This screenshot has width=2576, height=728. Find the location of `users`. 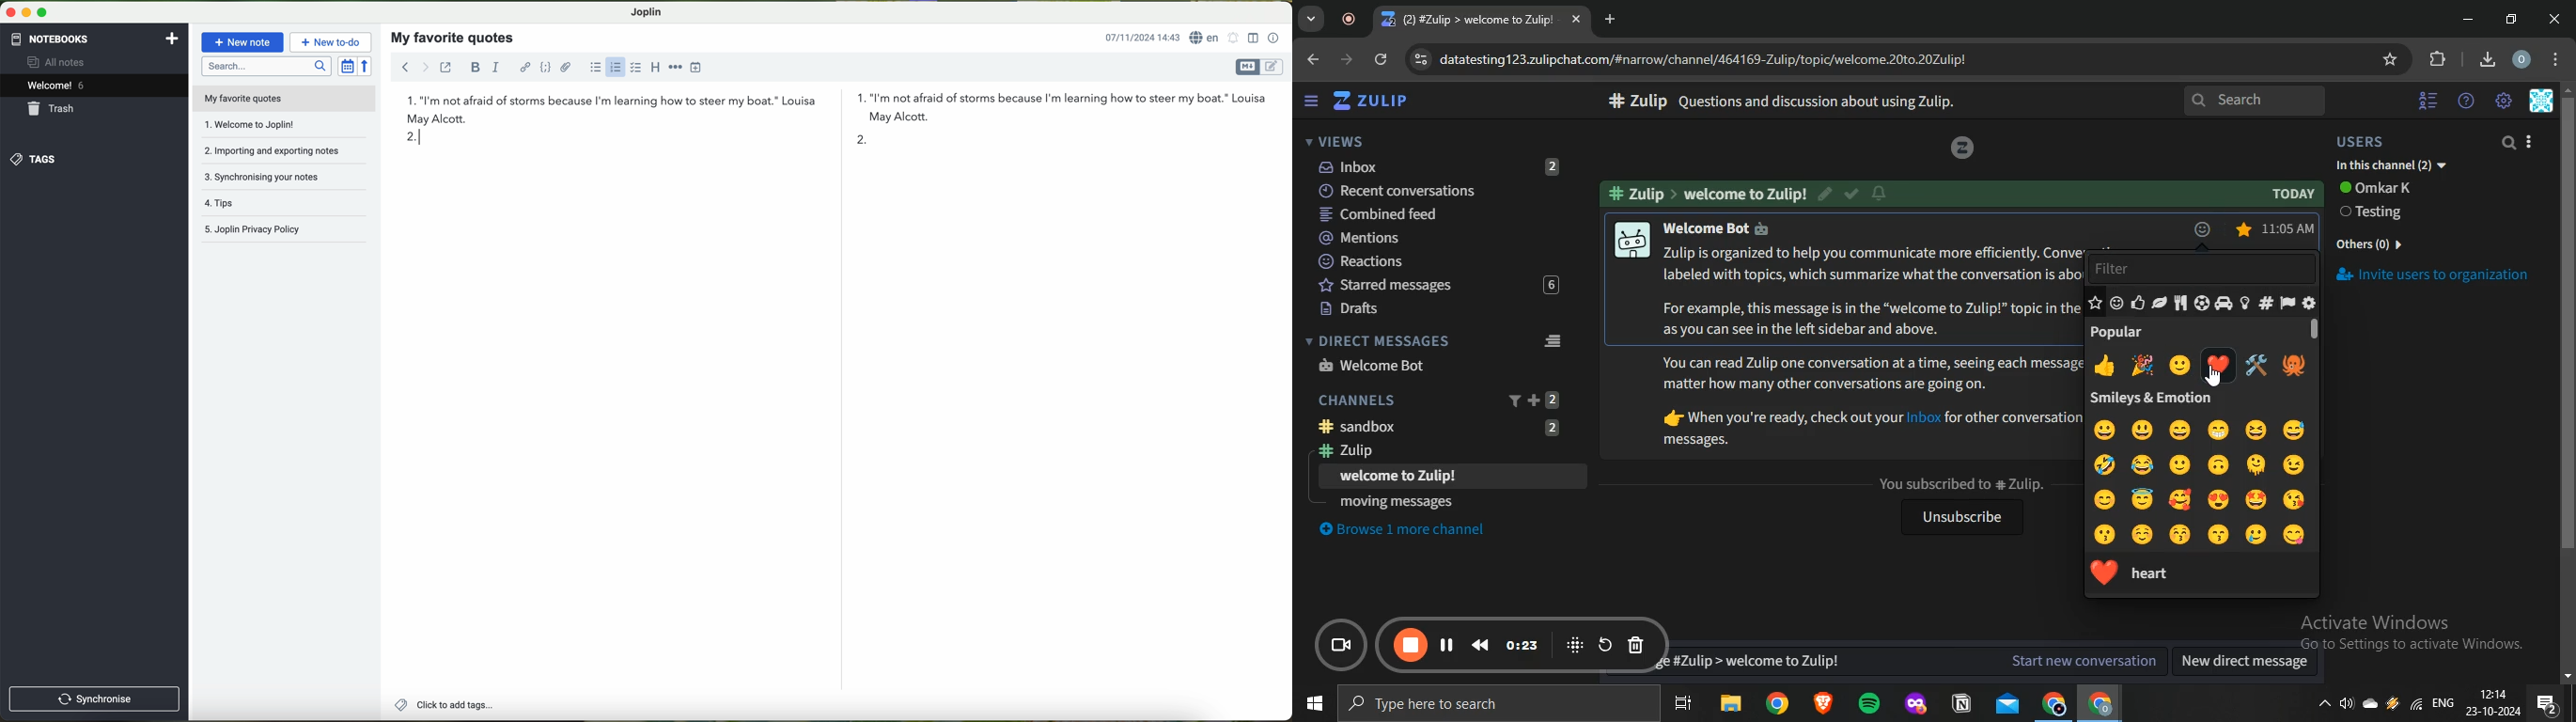

users is located at coordinates (2376, 142).